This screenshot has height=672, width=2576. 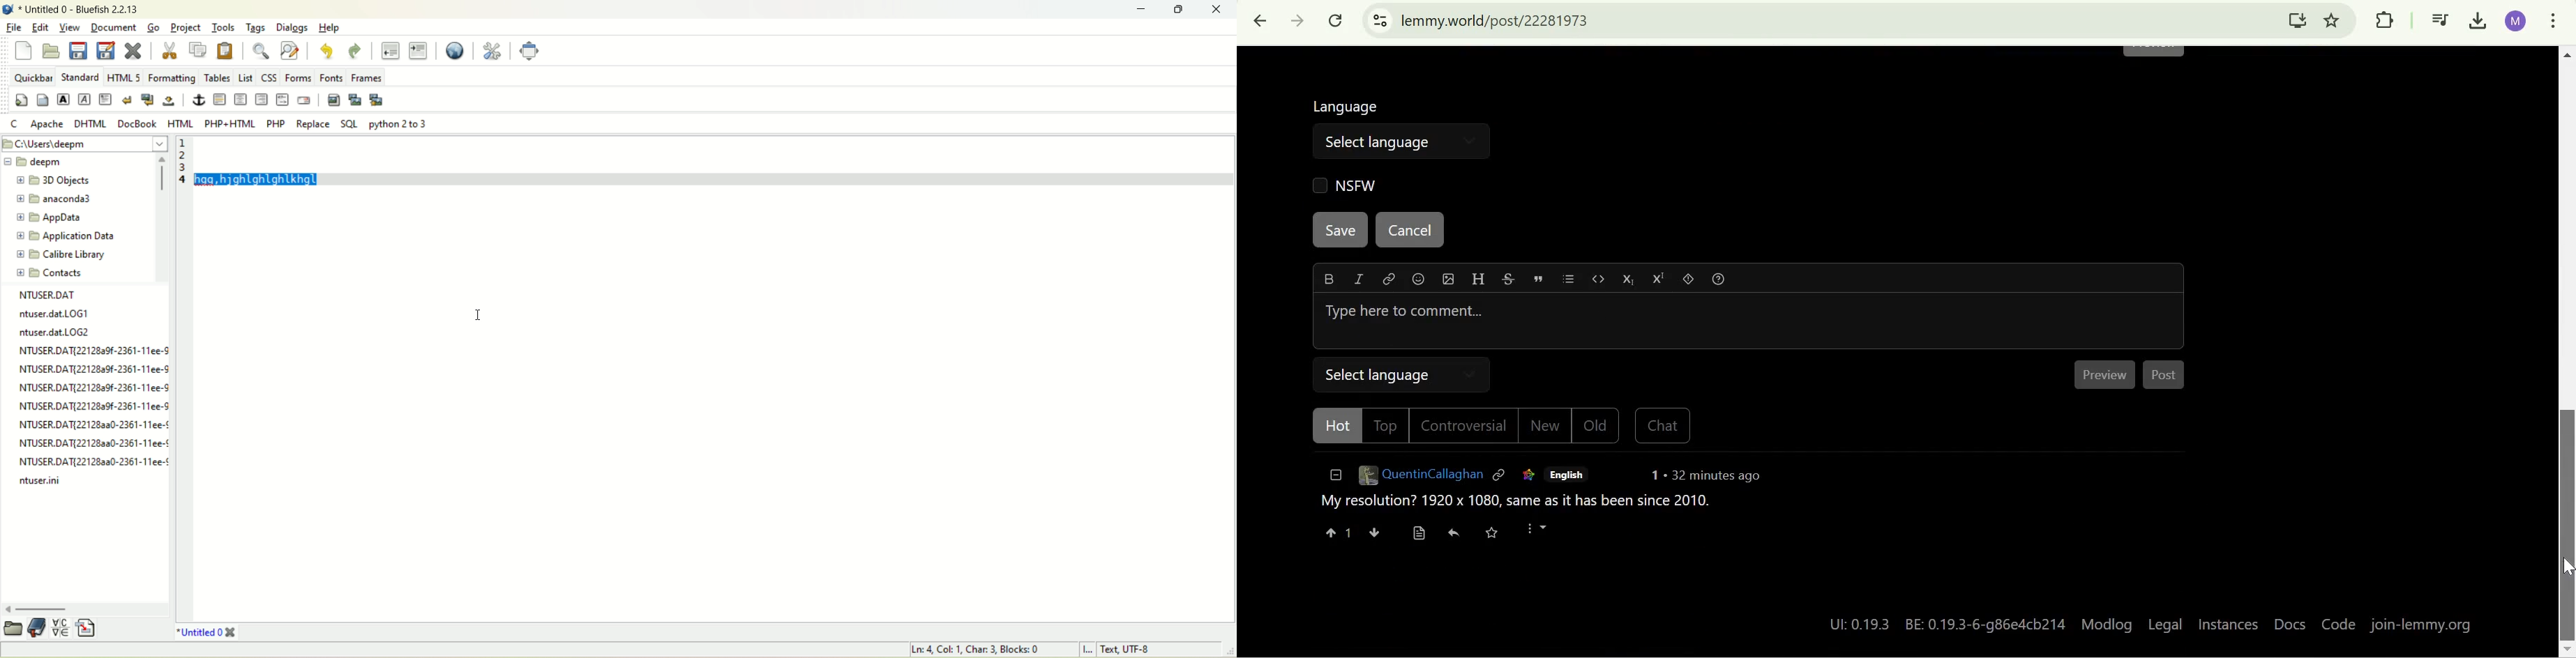 What do you see at coordinates (1514, 505) in the screenshot?
I see `My resolution? 1920 x 1080, same as it has been since 2010.` at bounding box center [1514, 505].